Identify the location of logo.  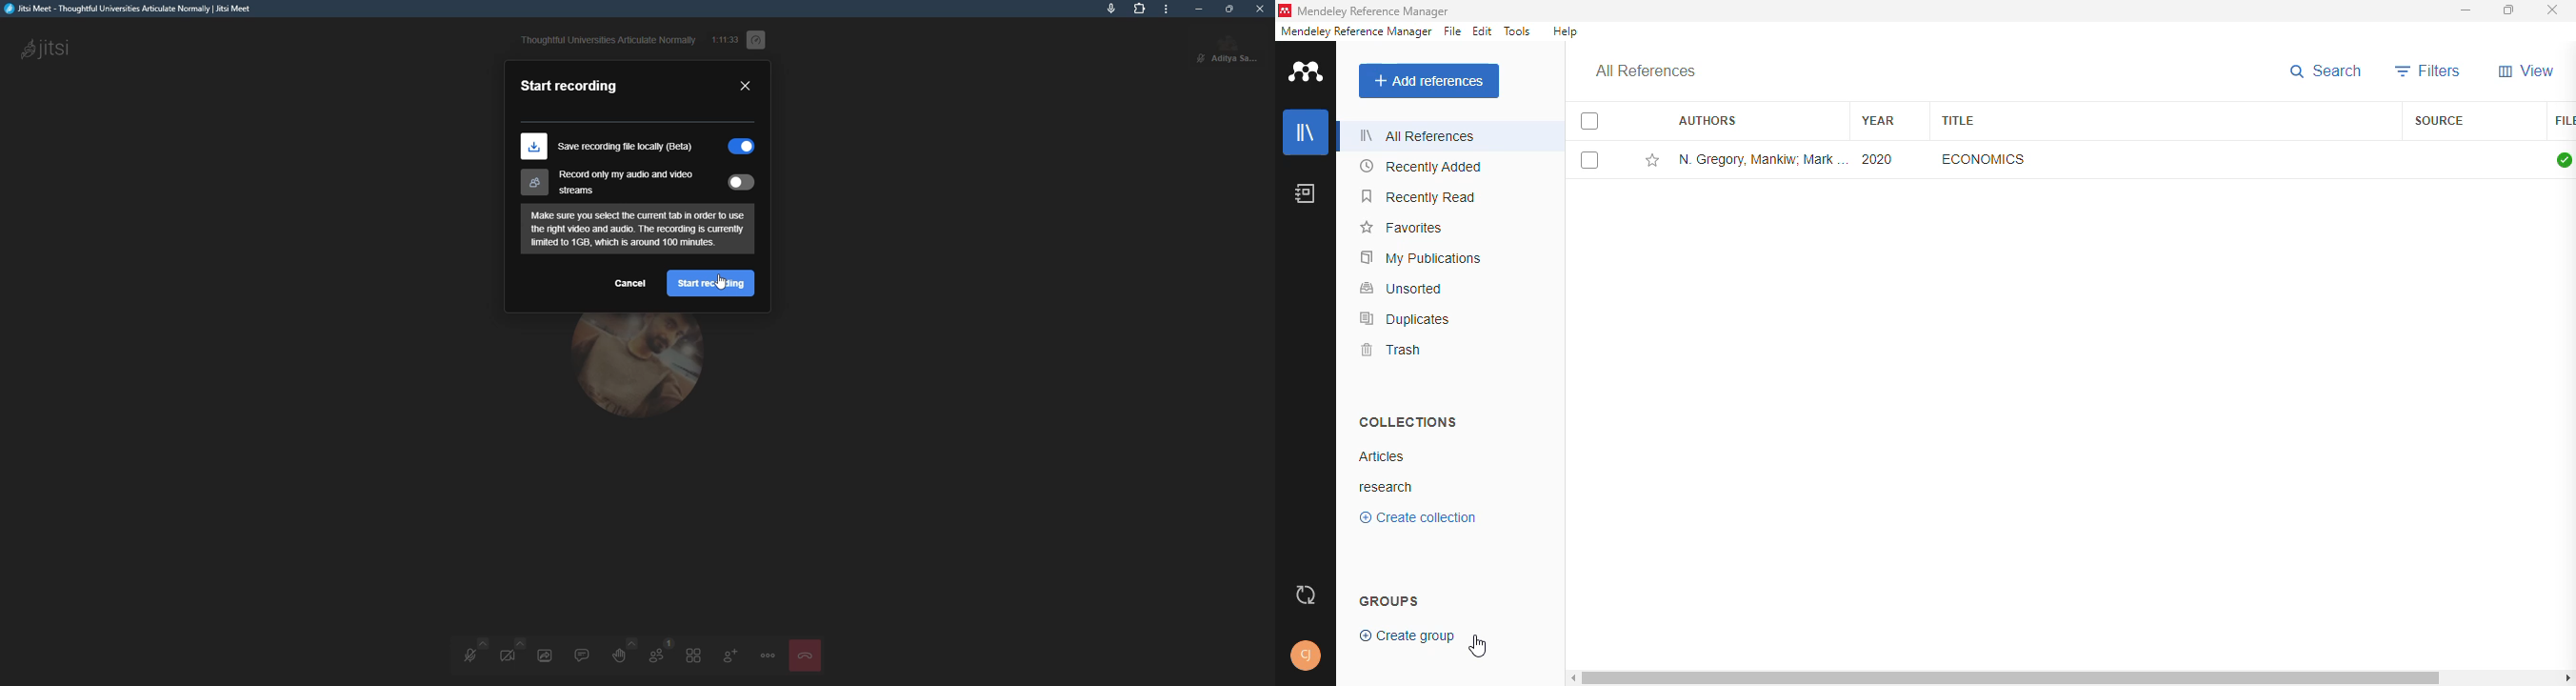
(1307, 71).